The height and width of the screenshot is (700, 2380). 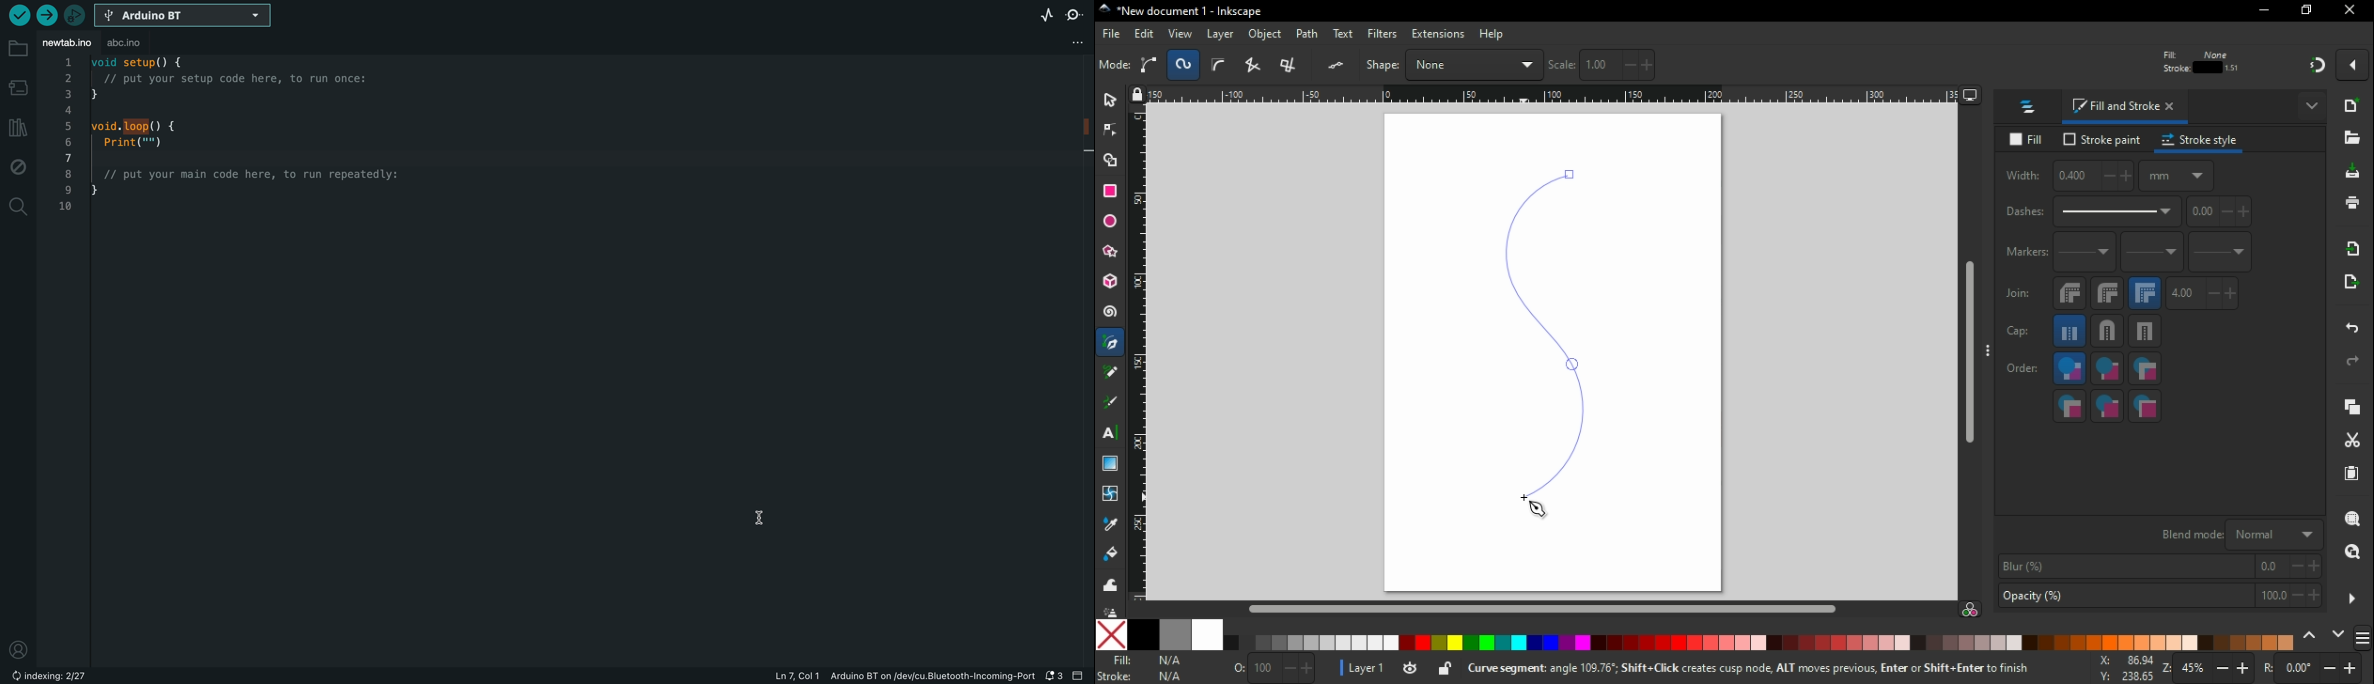 I want to click on stroke and fill details, so click(x=2200, y=61).